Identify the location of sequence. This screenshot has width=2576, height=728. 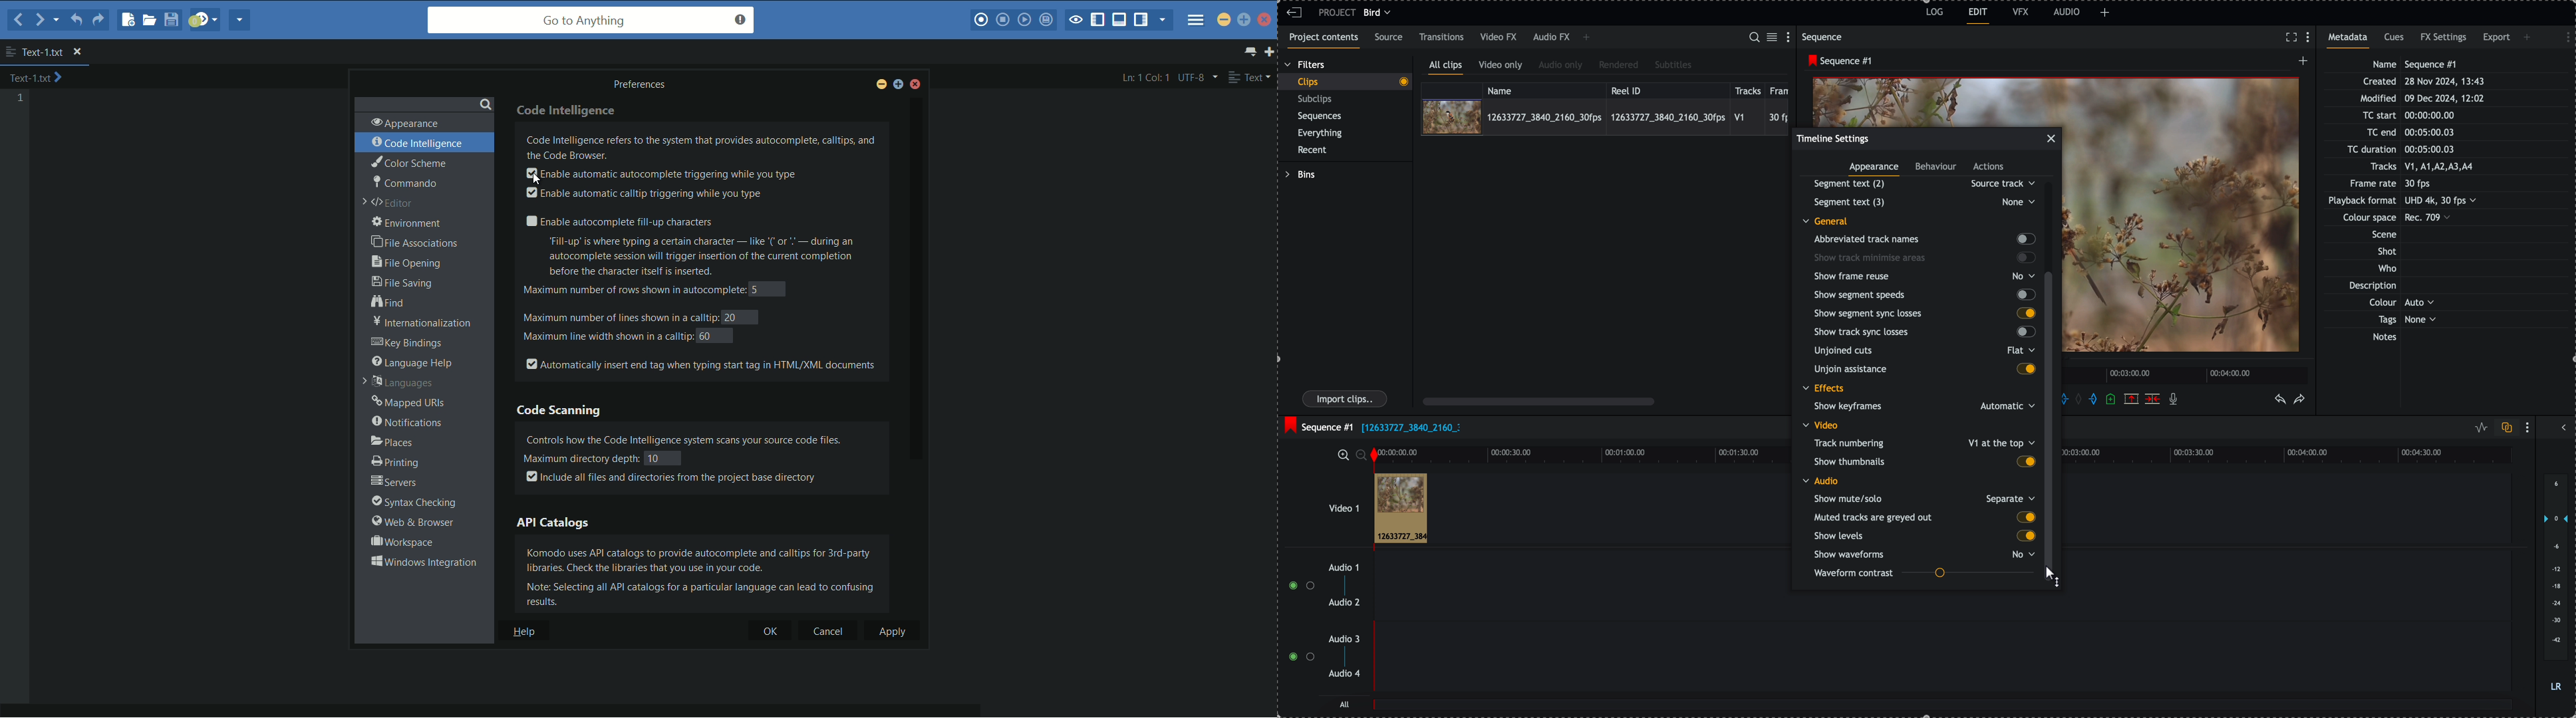
(1824, 37).